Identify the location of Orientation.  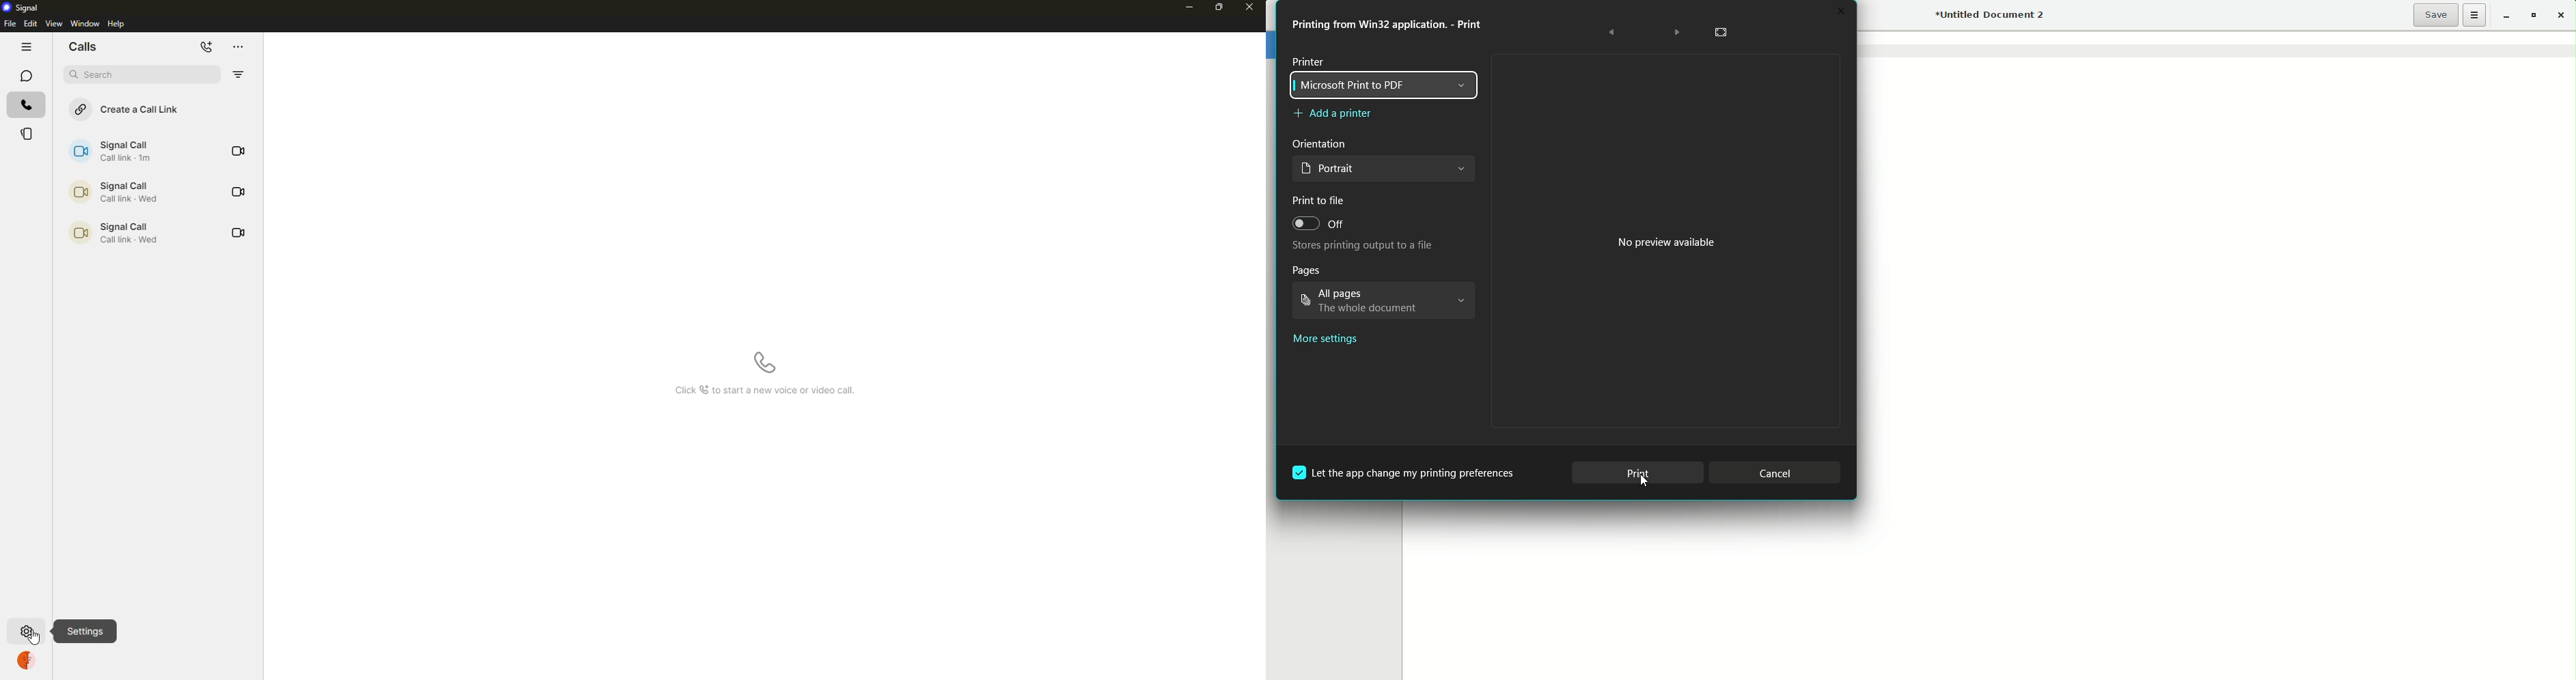
(1318, 143).